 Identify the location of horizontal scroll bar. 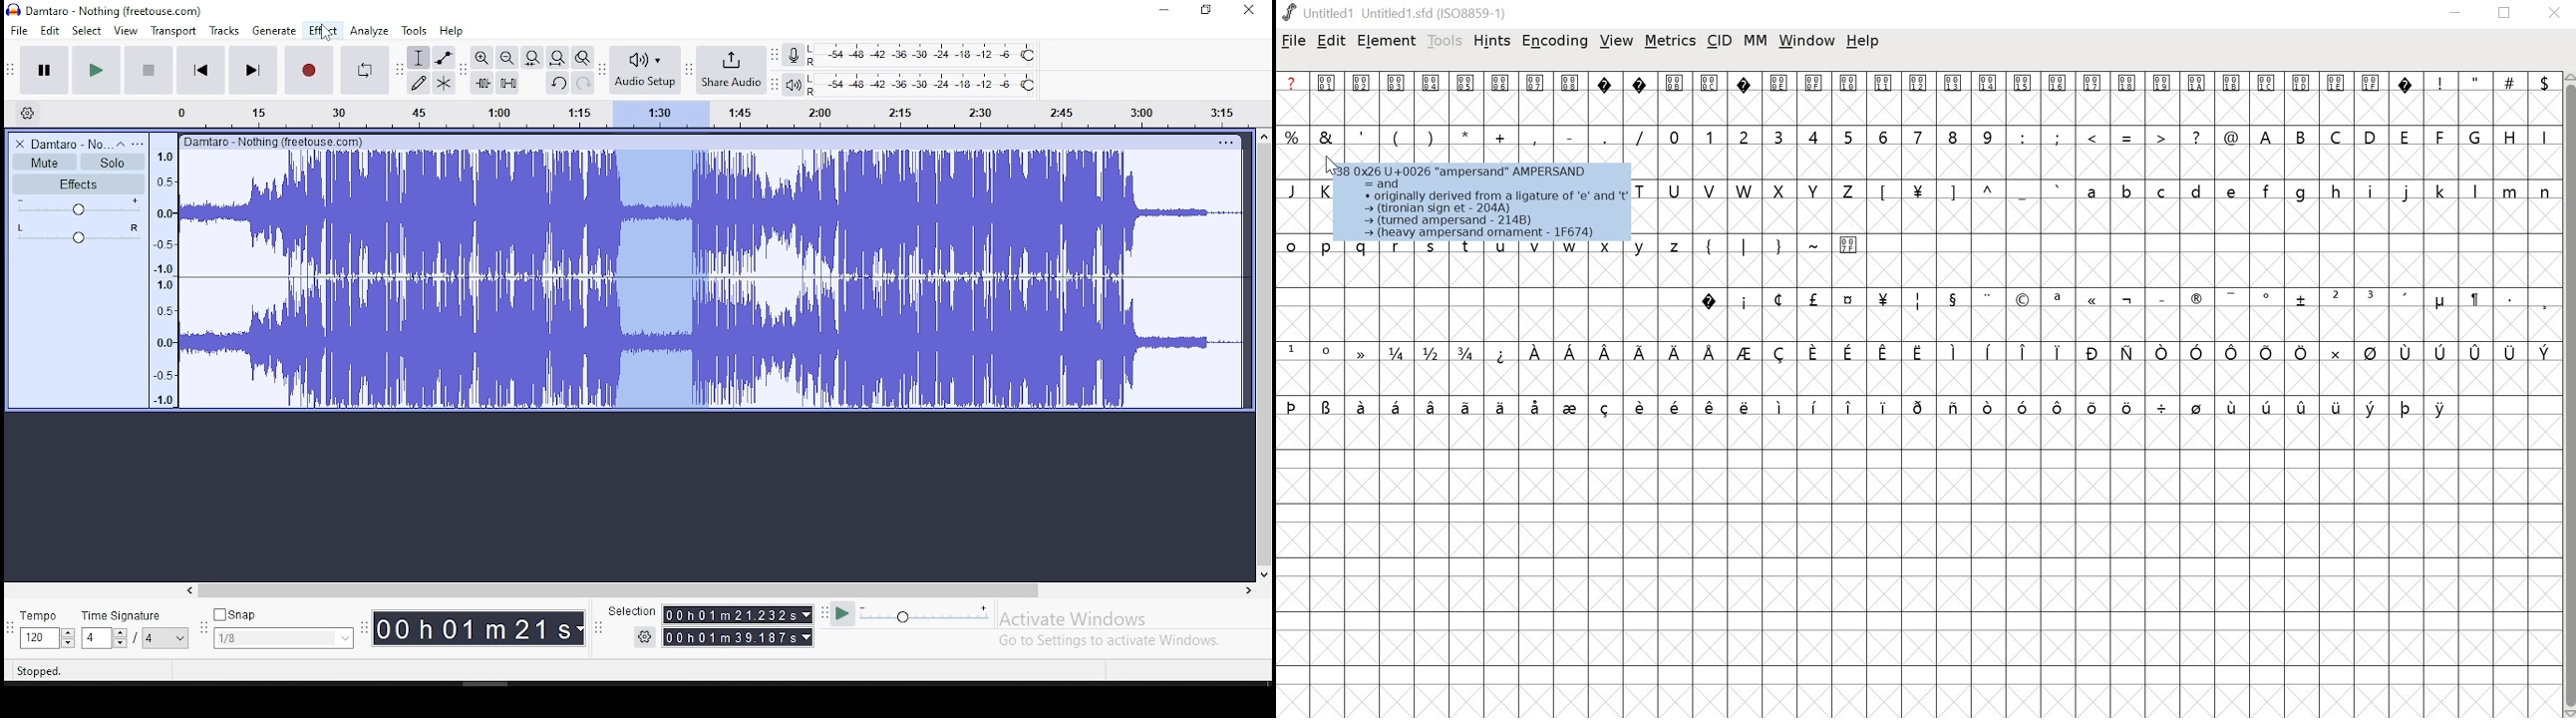
(718, 590).